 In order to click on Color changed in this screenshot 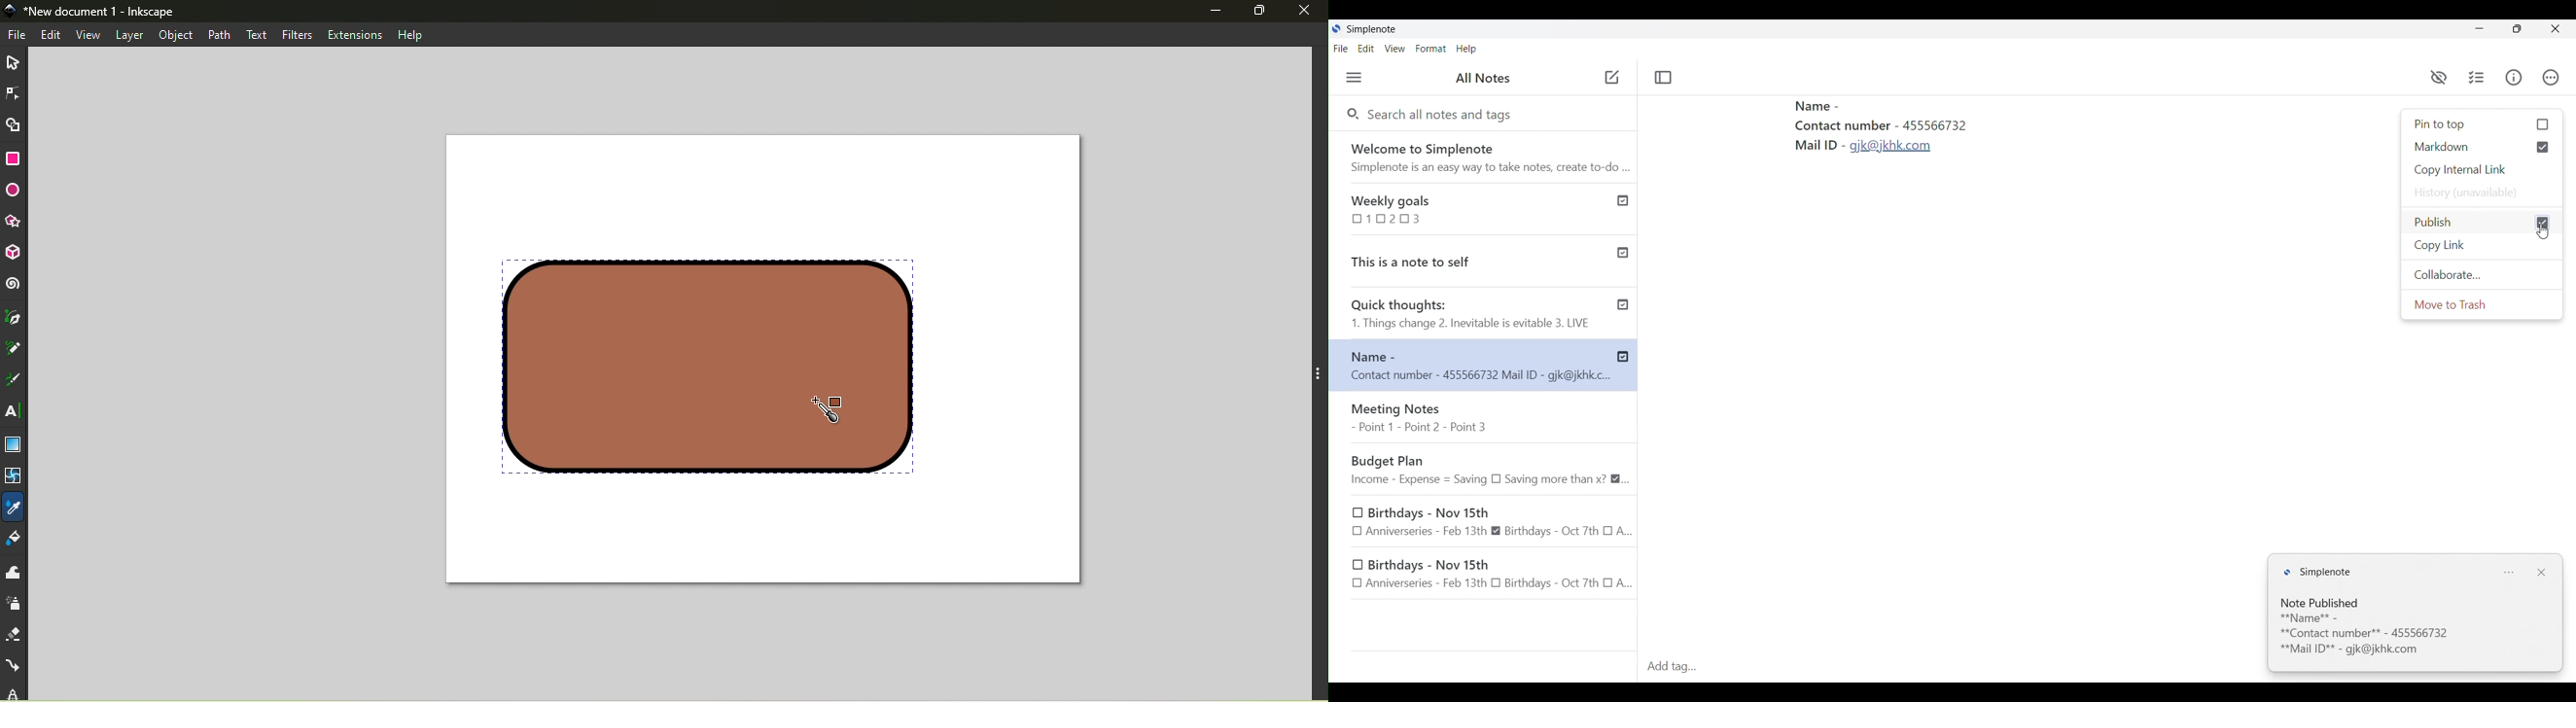, I will do `click(700, 364)`.